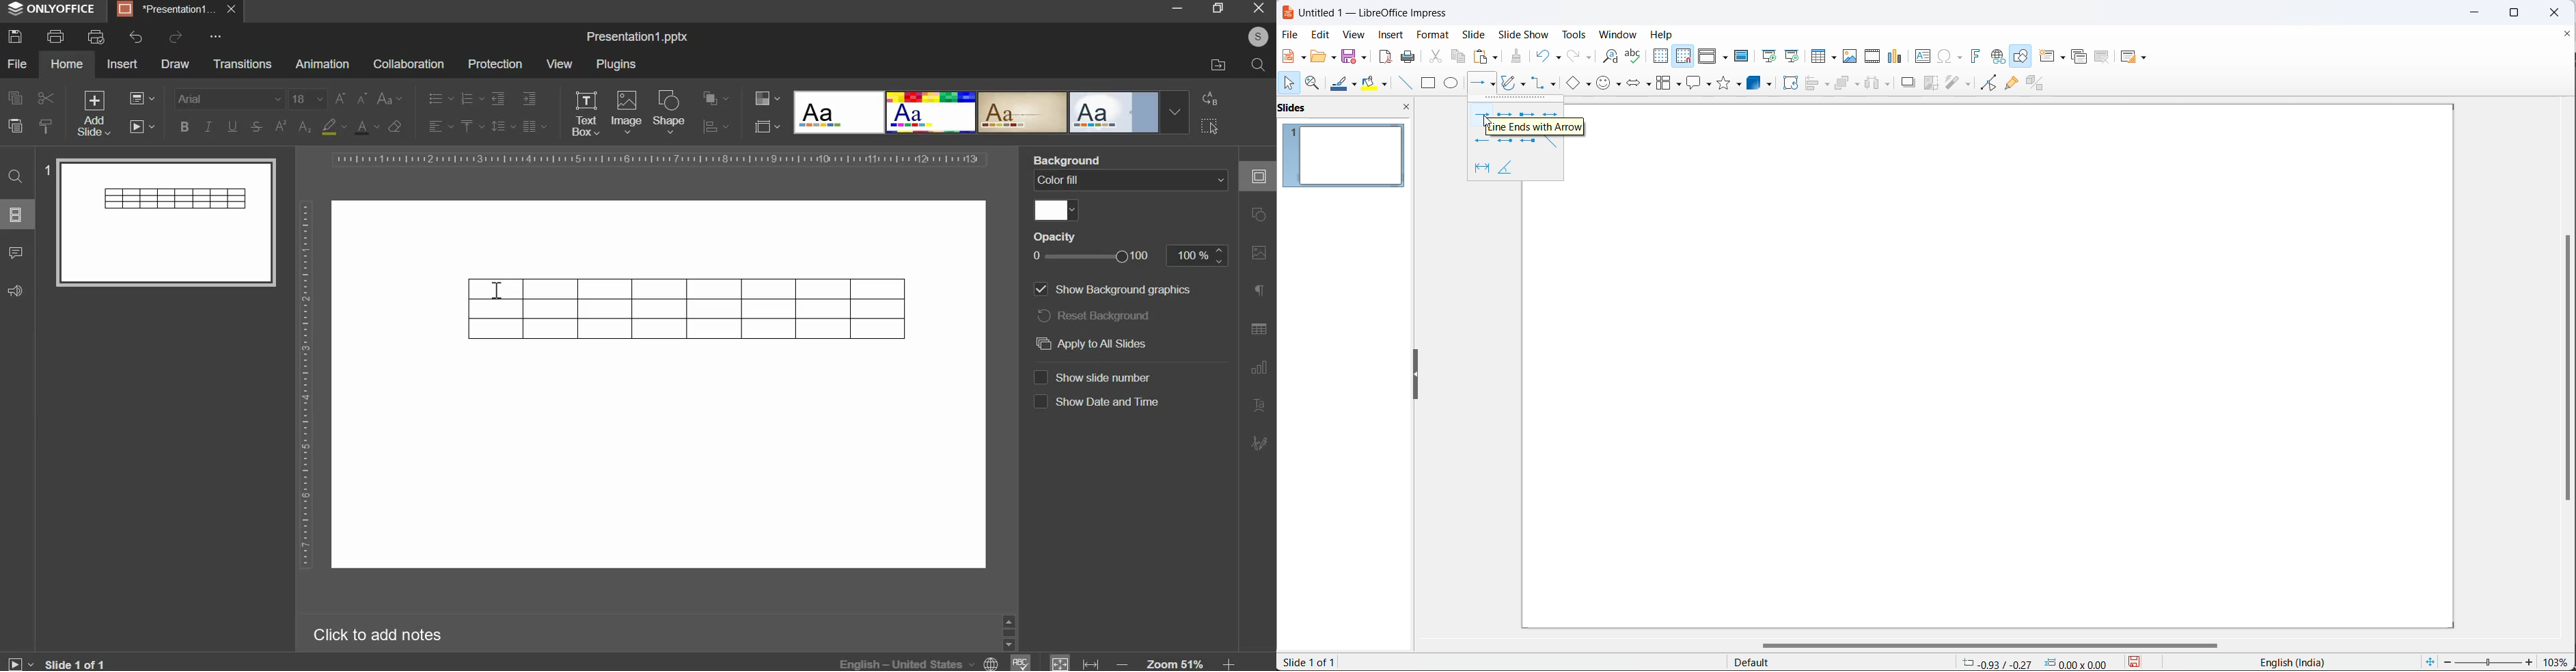  I want to click on file, so click(1289, 34).